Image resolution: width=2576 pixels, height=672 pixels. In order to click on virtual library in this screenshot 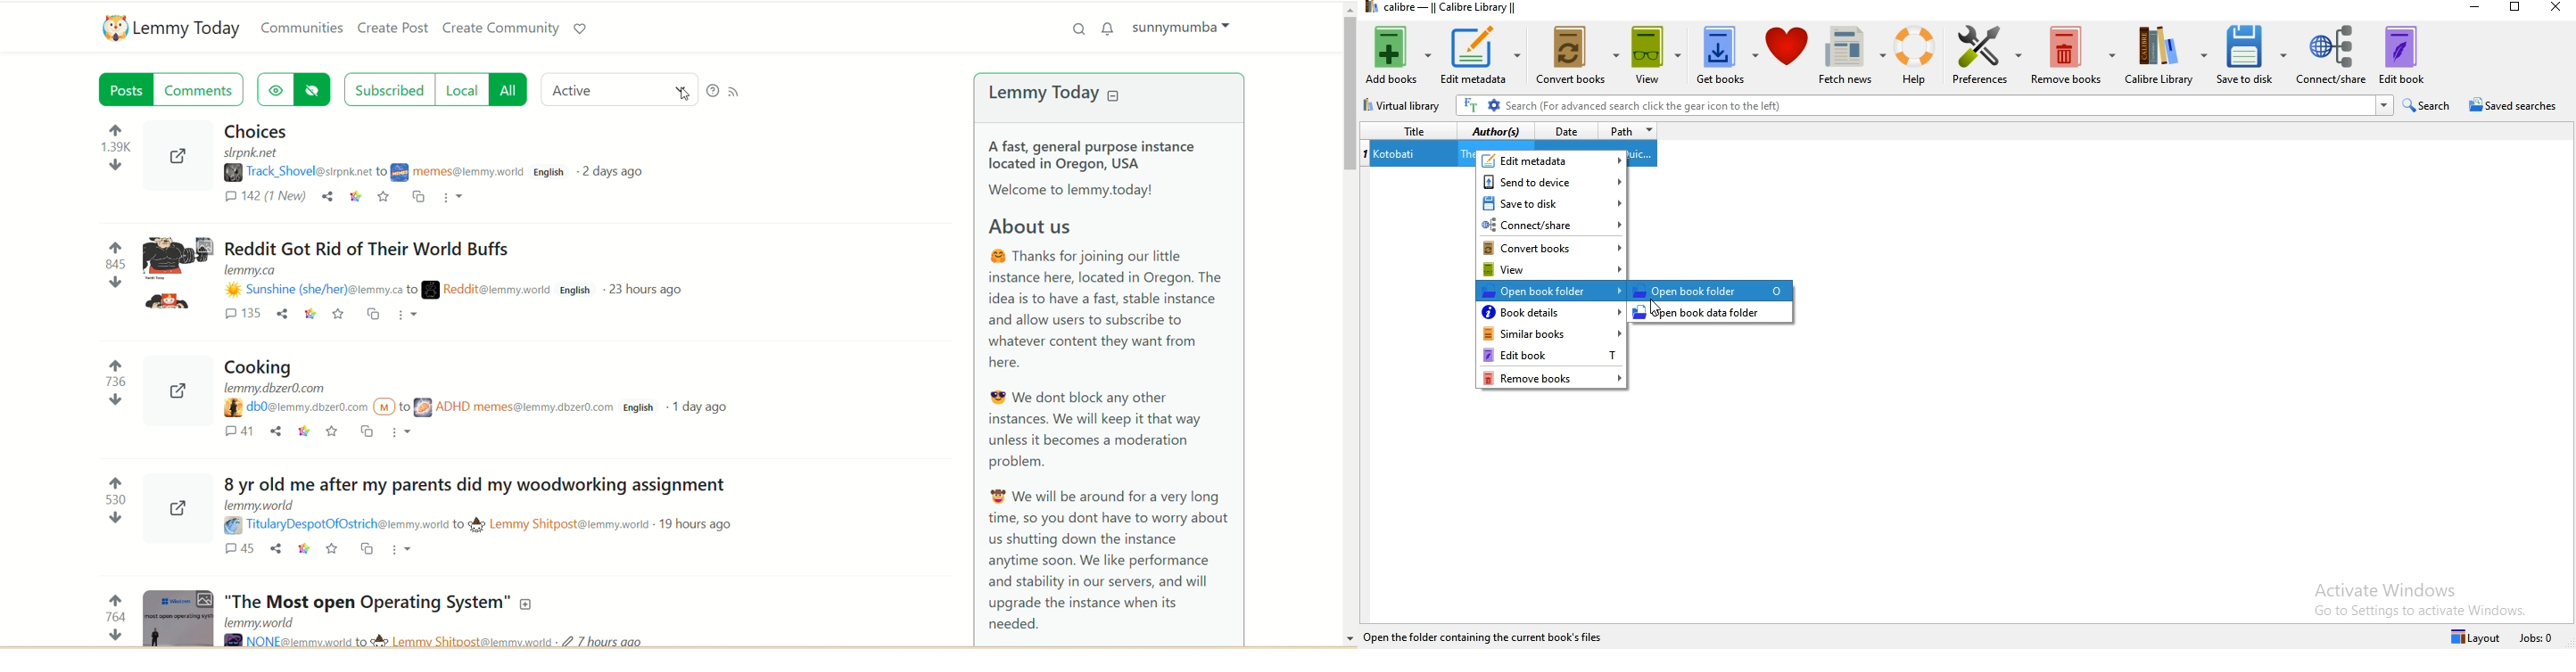, I will do `click(1402, 107)`.